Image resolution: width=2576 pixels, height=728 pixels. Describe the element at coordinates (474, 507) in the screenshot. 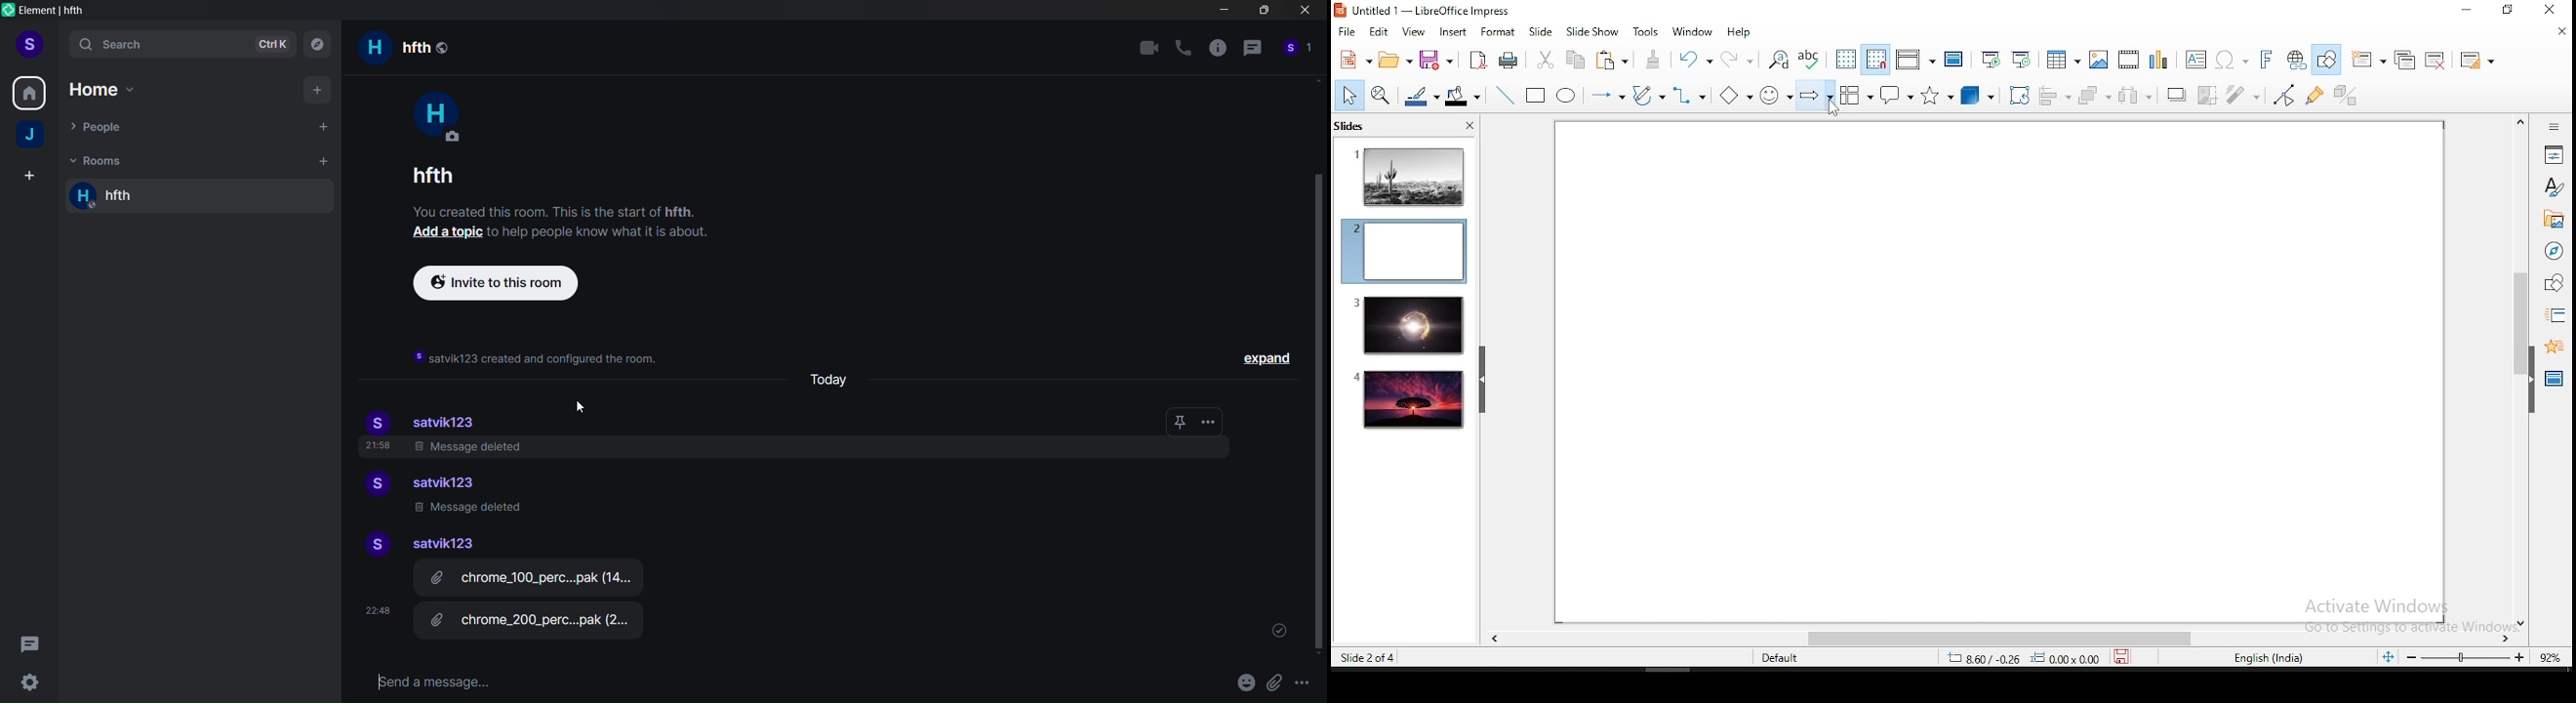

I see `Message deleted` at that location.